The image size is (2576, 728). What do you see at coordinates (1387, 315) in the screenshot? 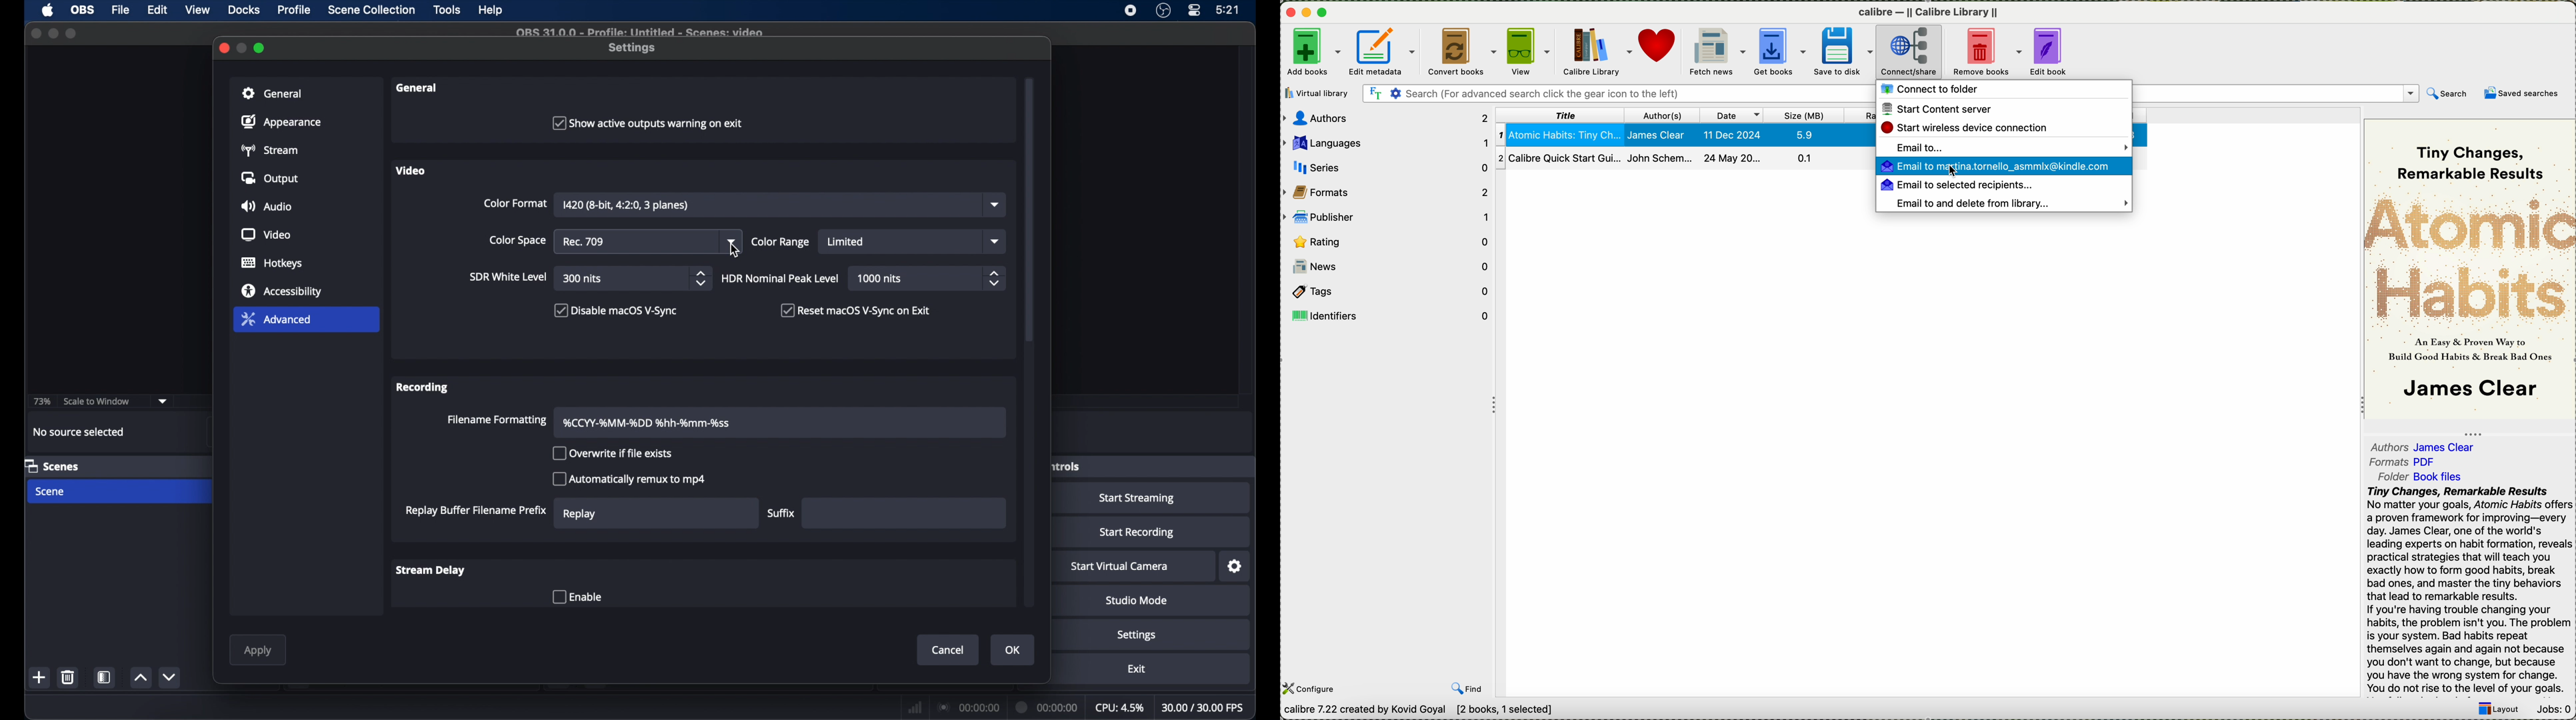
I see `identifiers` at bounding box center [1387, 315].